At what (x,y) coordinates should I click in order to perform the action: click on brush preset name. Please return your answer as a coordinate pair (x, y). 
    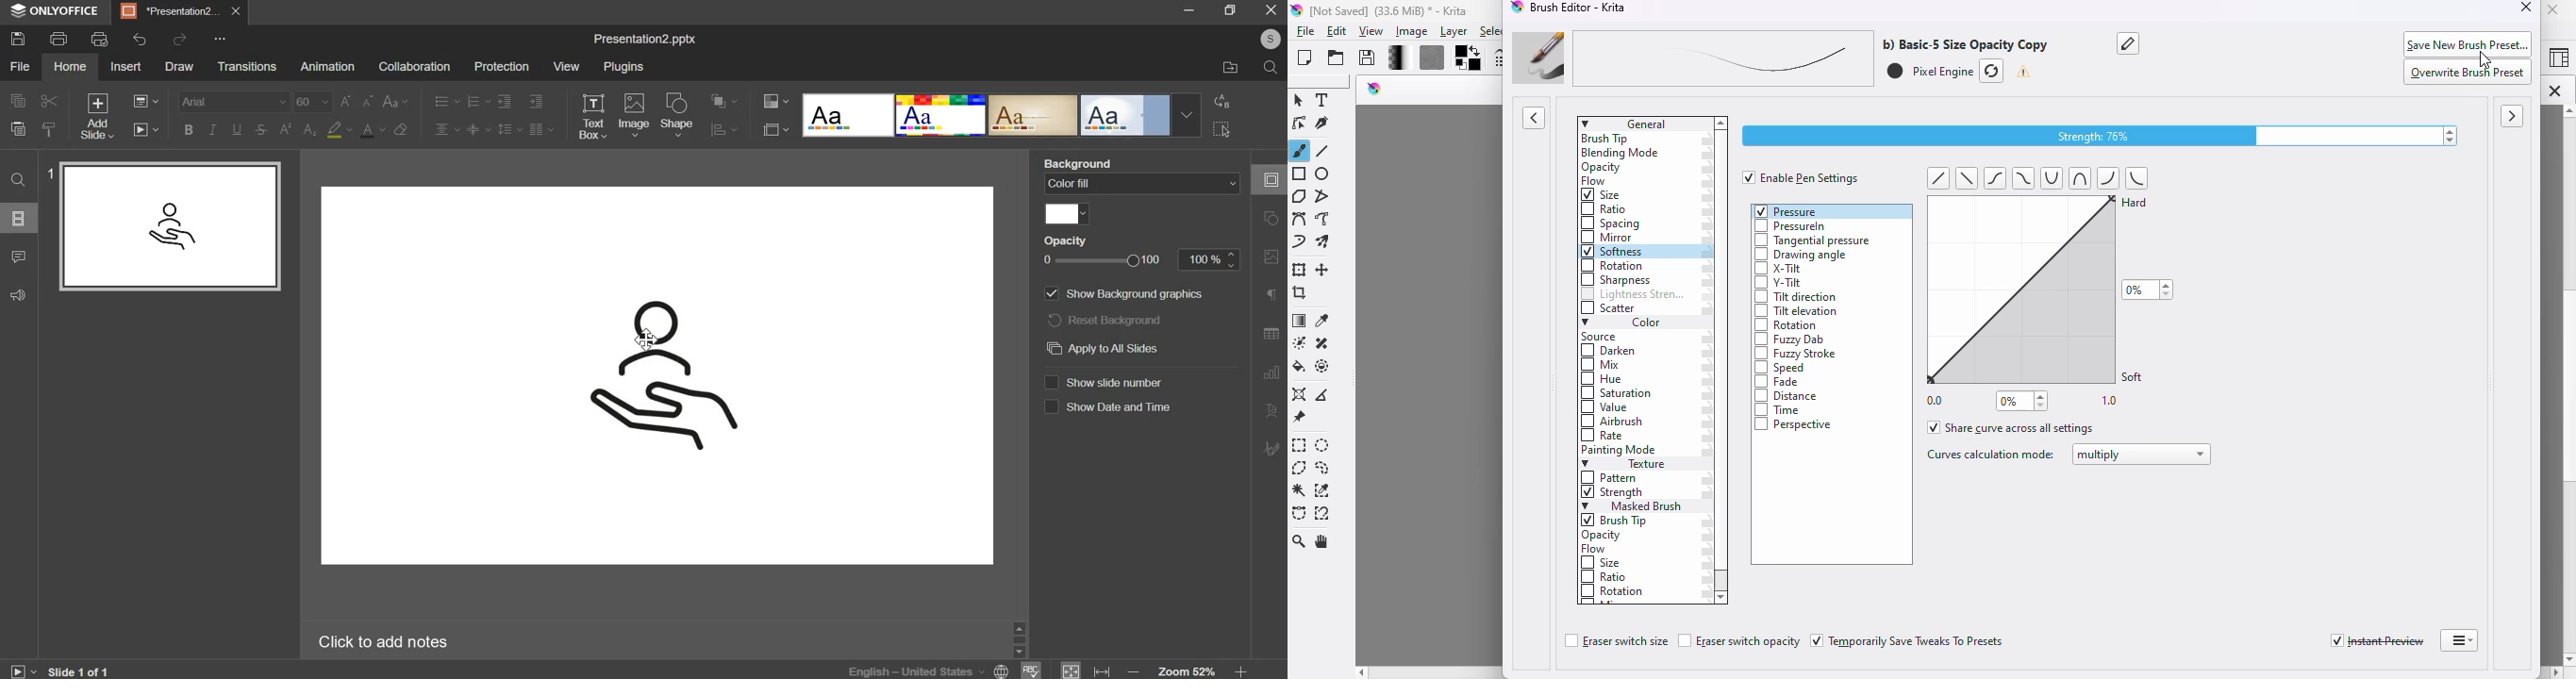
    Looking at the image, I should click on (1780, 58).